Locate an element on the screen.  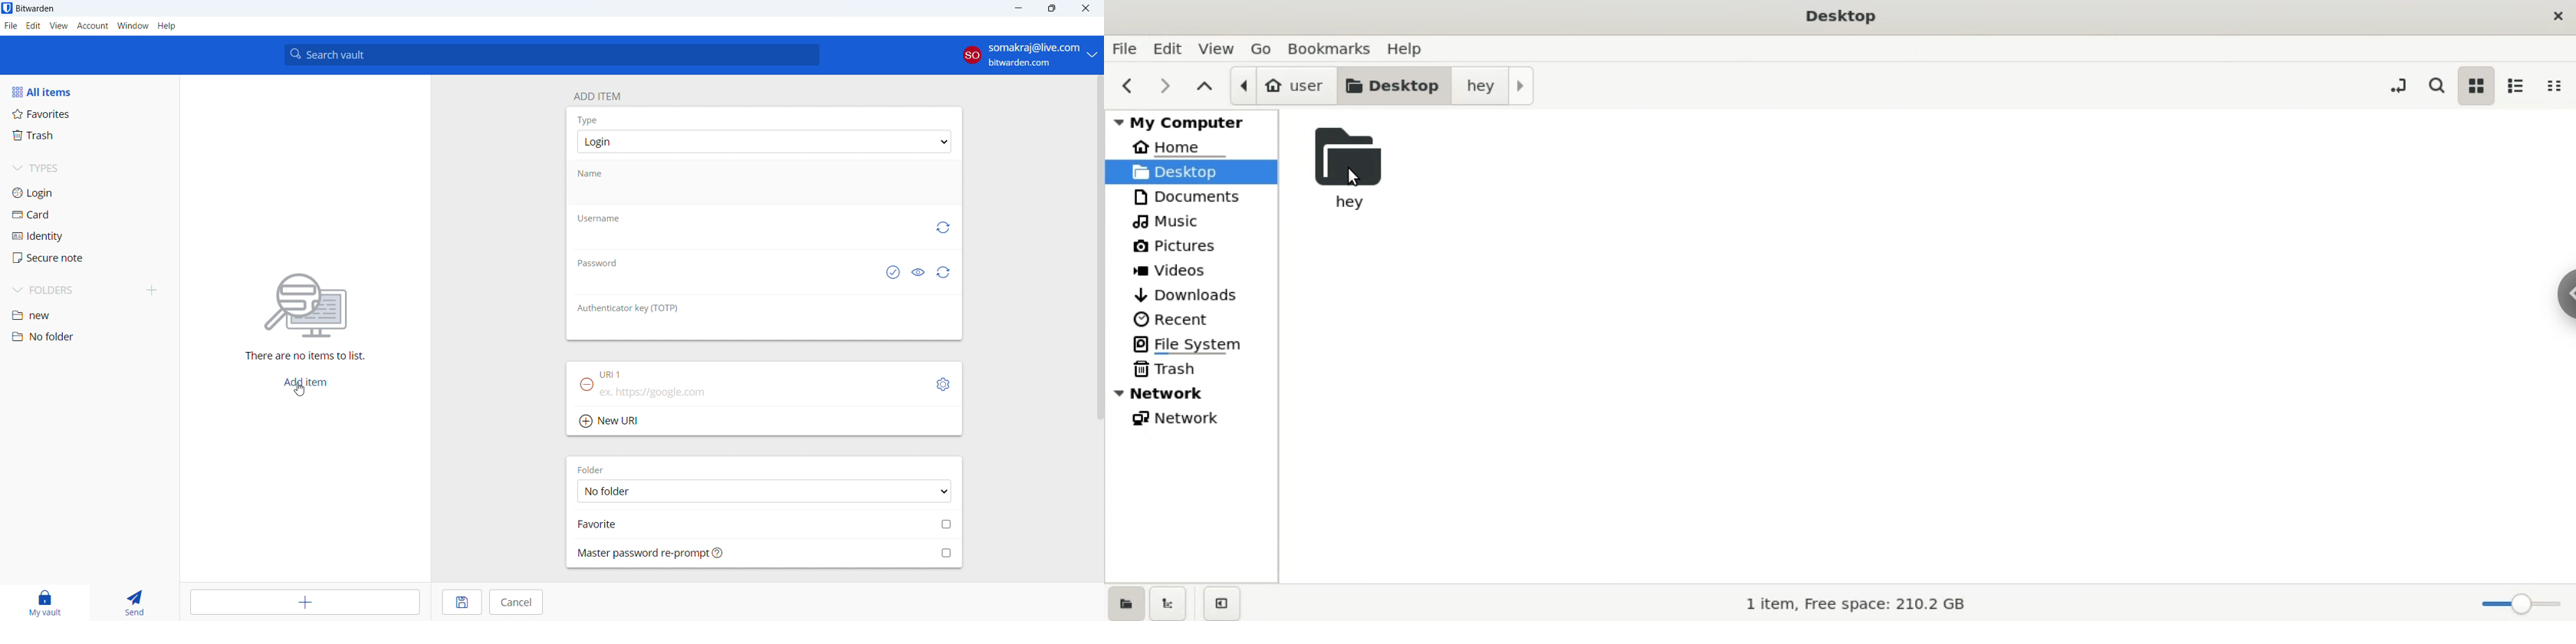
close is located at coordinates (2550, 18).